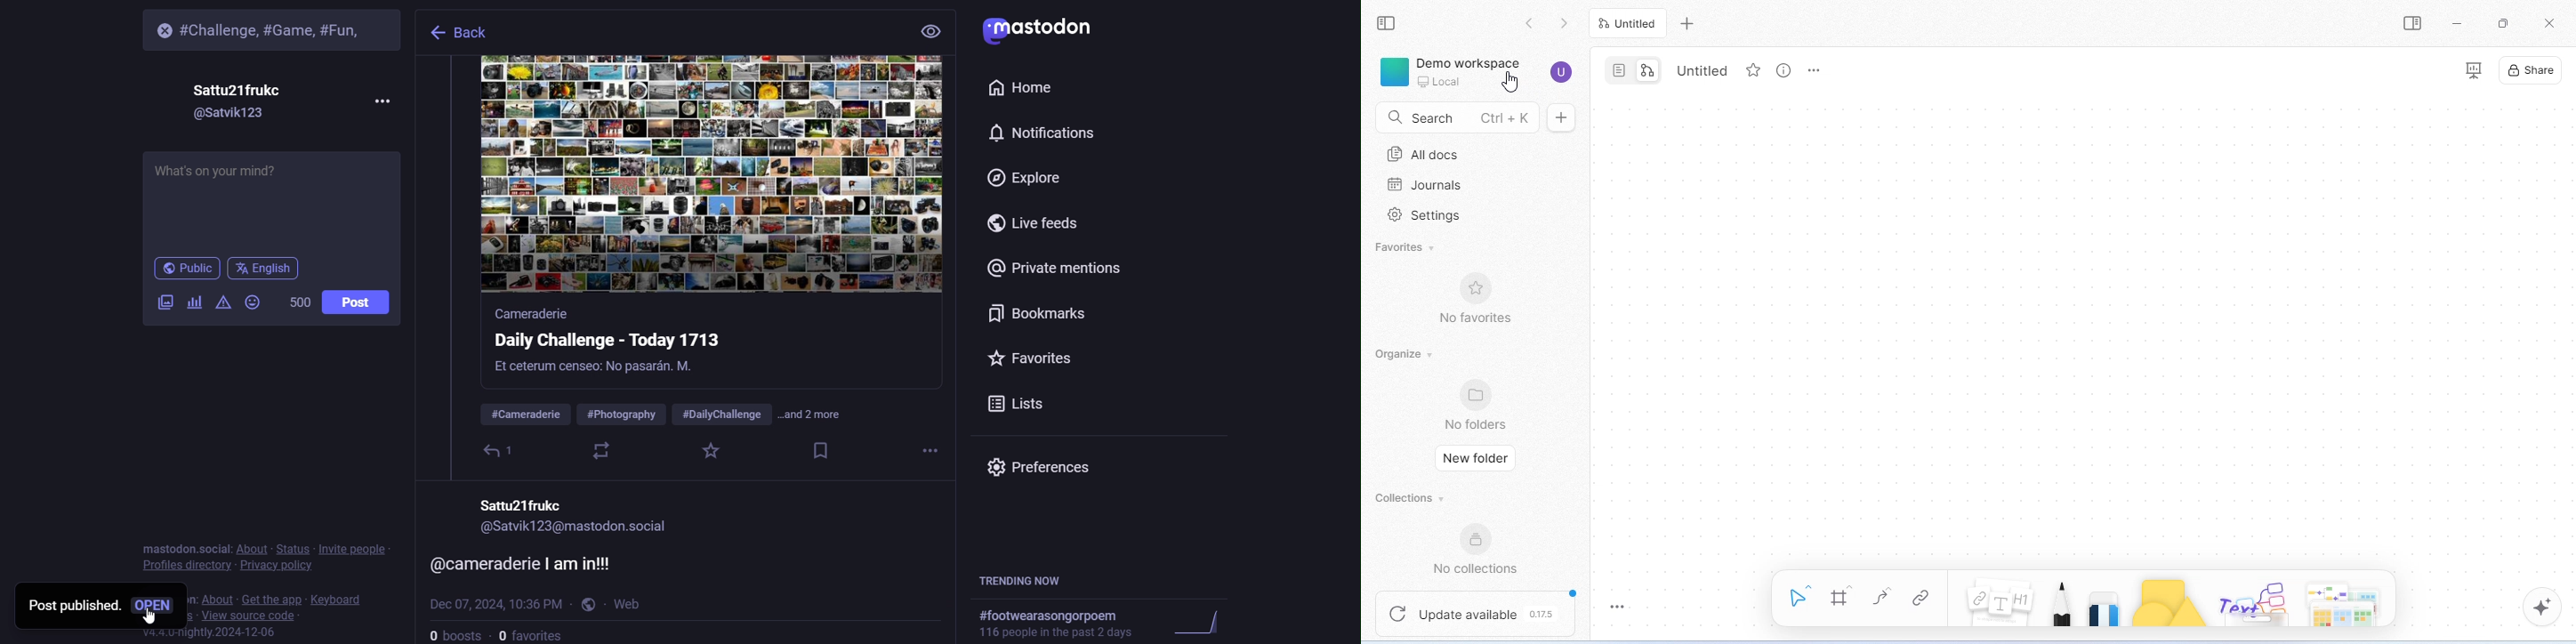 This screenshot has height=644, width=2576. What do you see at coordinates (500, 450) in the screenshot?
I see `reply` at bounding box center [500, 450].